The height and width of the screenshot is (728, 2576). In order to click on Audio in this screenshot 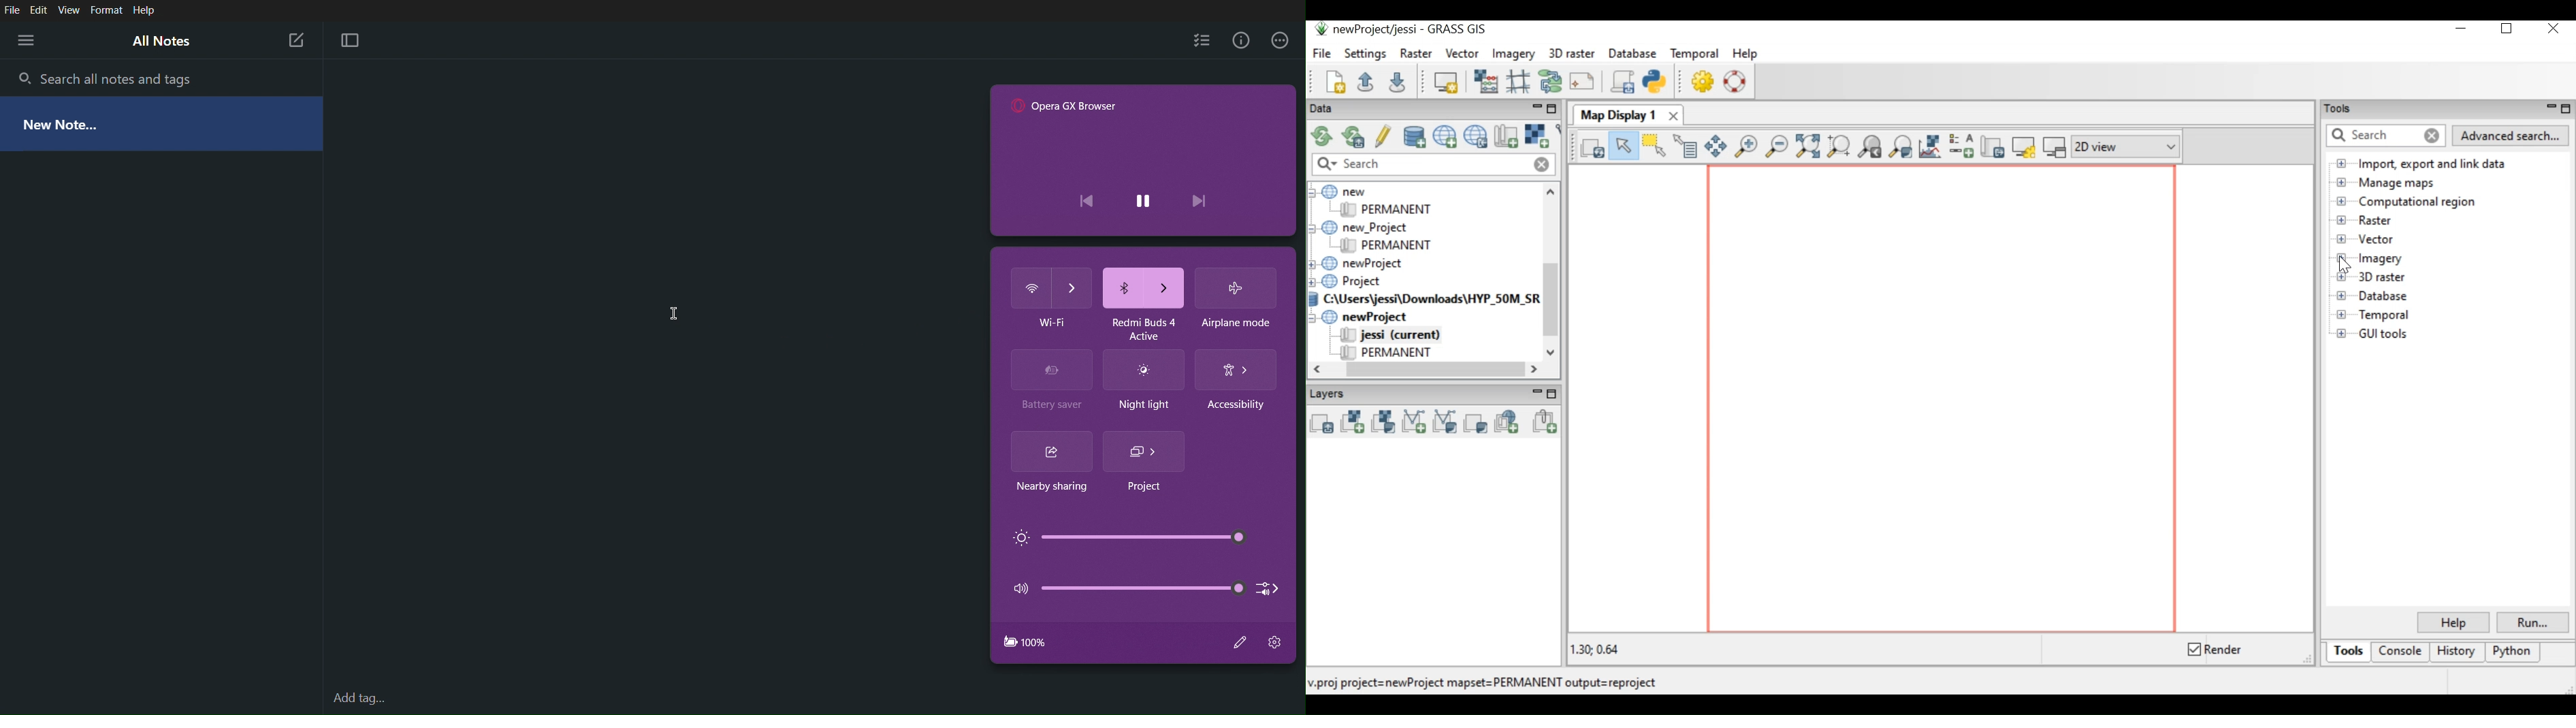, I will do `click(1146, 585)`.